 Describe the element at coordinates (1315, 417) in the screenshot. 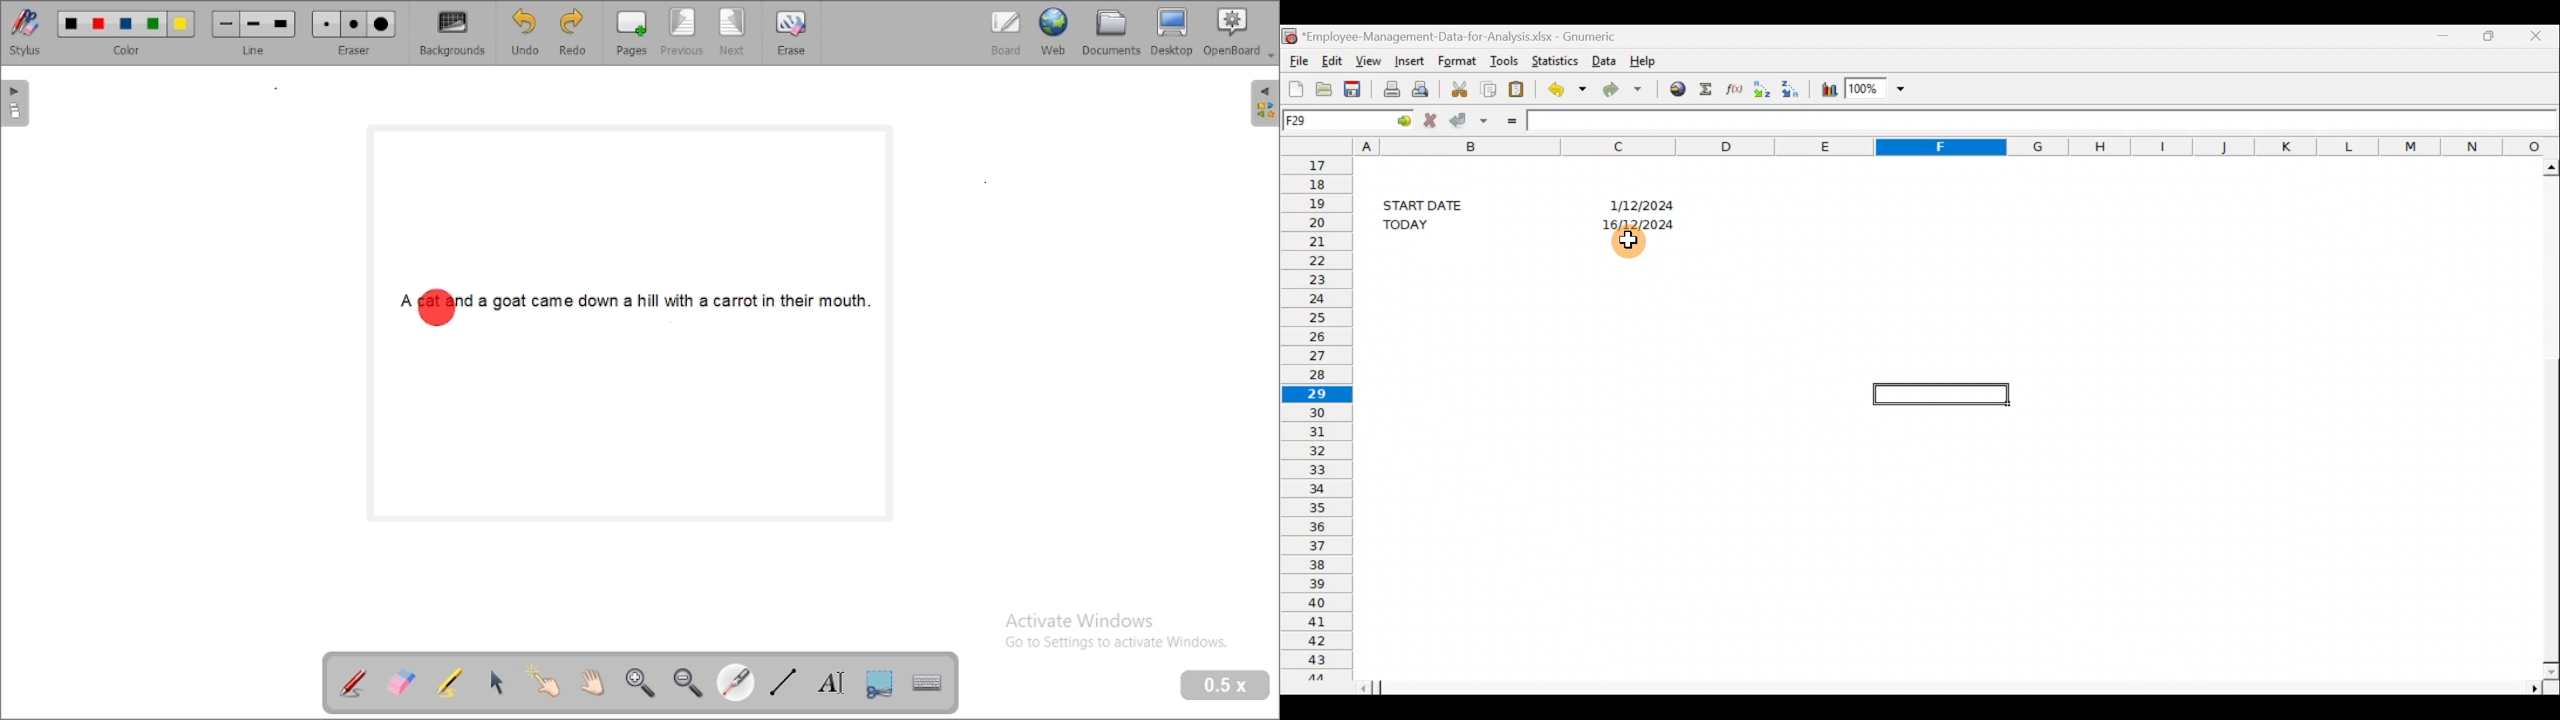

I see `Rows` at that location.